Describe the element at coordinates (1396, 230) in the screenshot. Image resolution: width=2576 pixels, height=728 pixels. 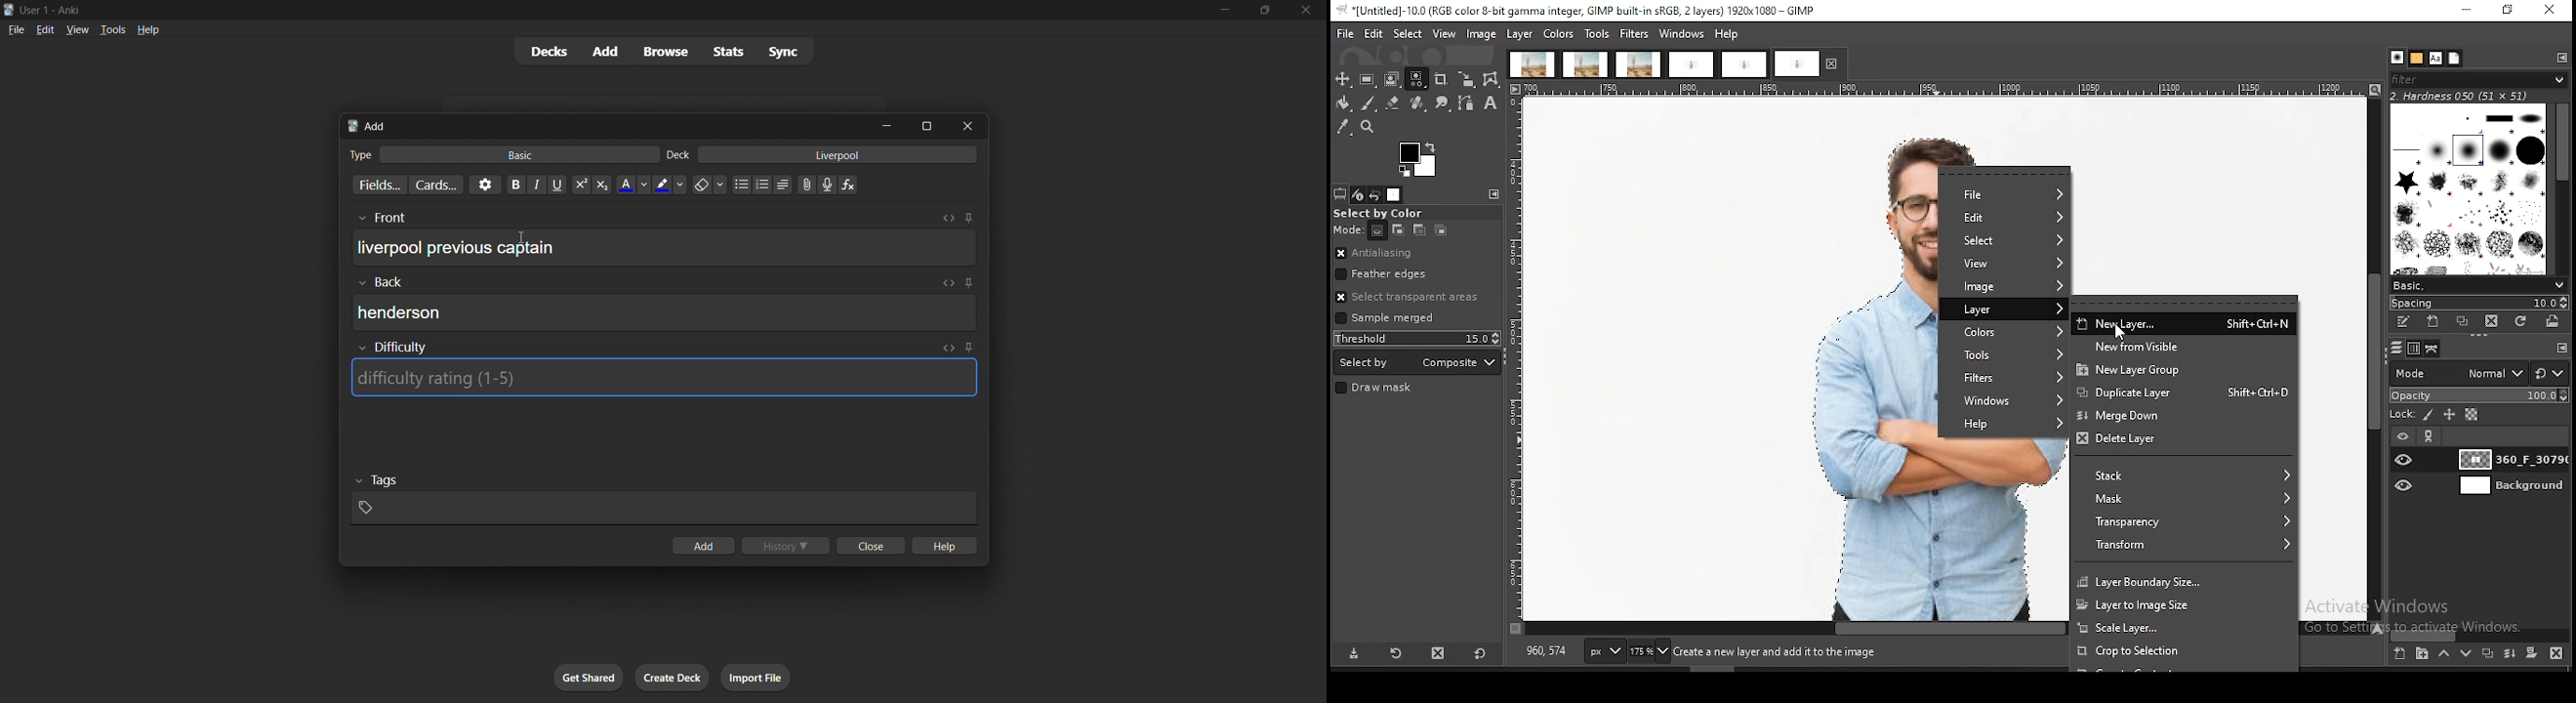
I see `add to the current selection` at that location.